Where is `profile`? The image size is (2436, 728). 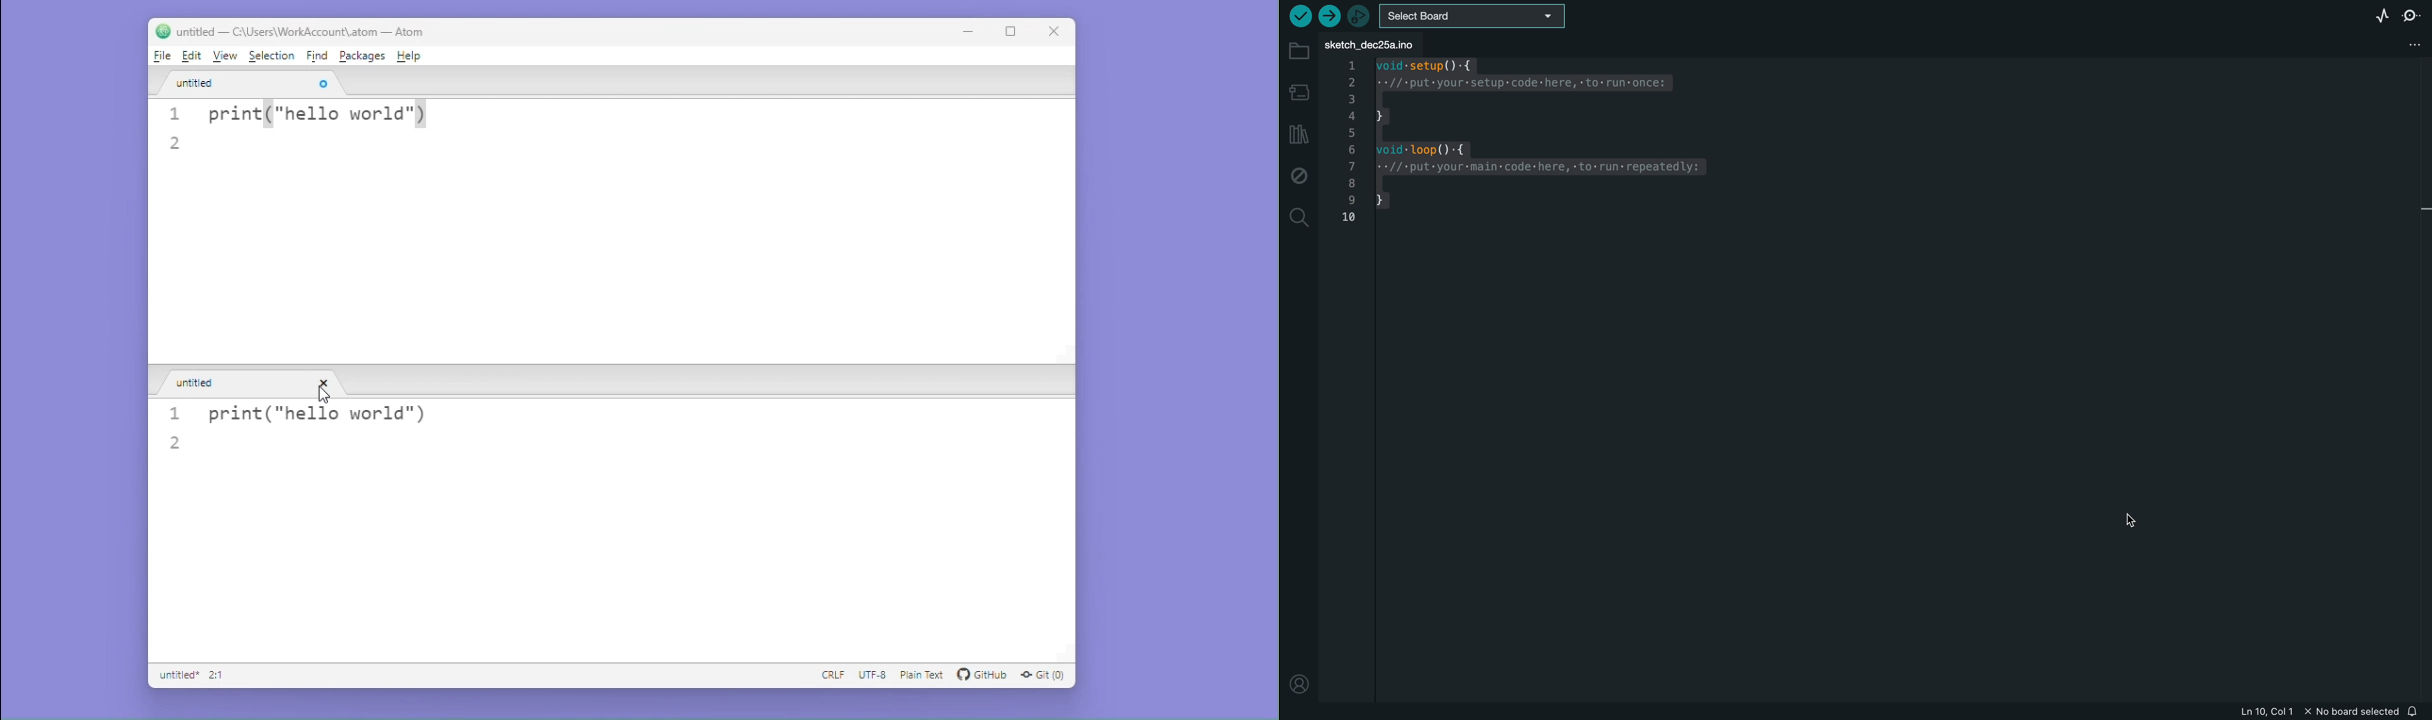 profile is located at coordinates (1300, 683).